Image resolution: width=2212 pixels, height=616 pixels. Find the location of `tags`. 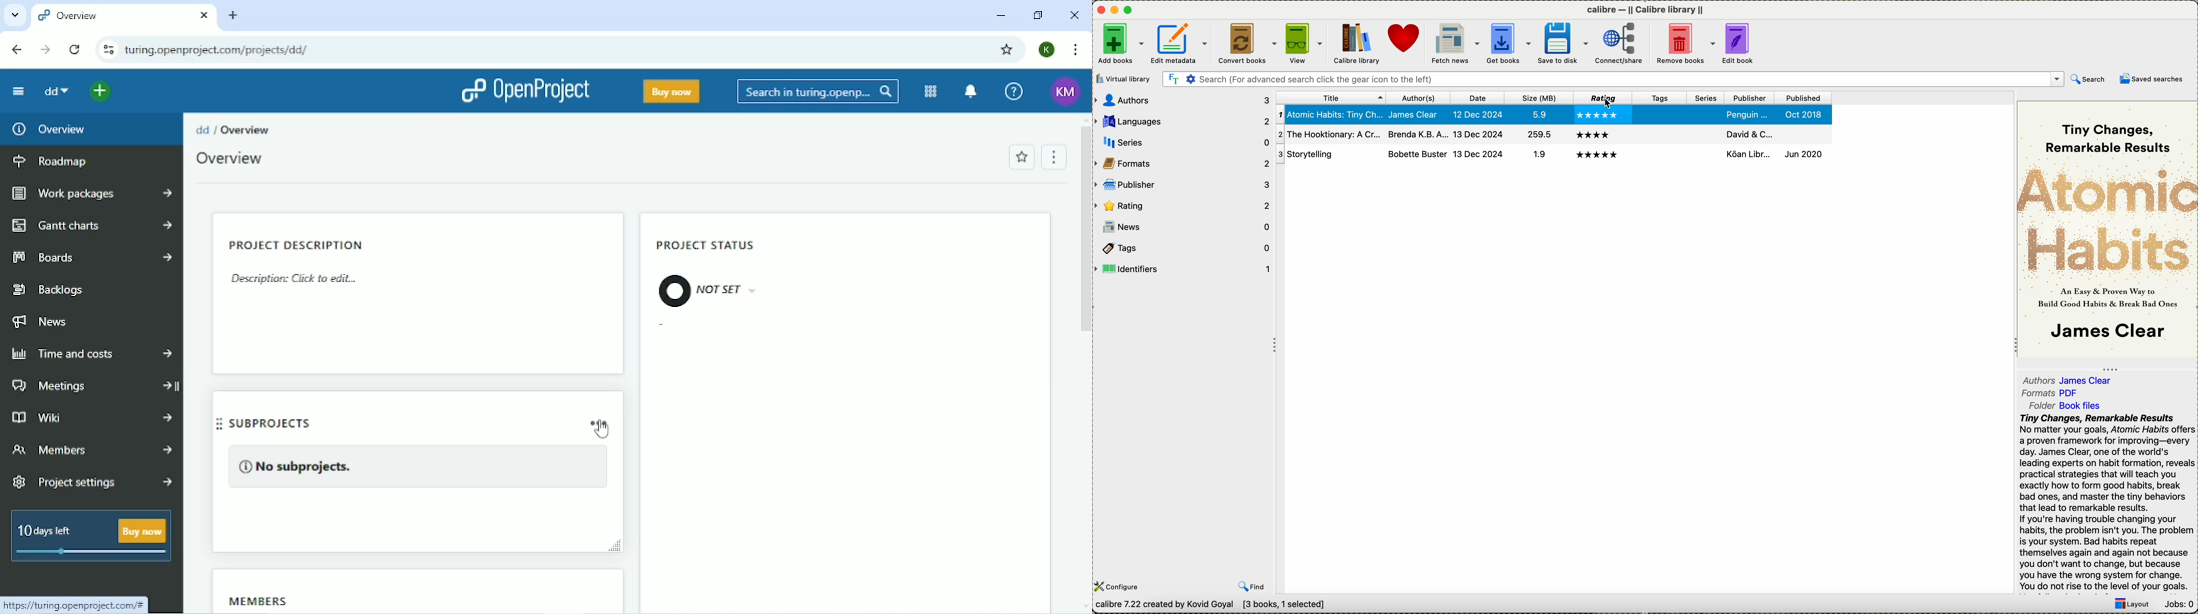

tags is located at coordinates (1183, 248).